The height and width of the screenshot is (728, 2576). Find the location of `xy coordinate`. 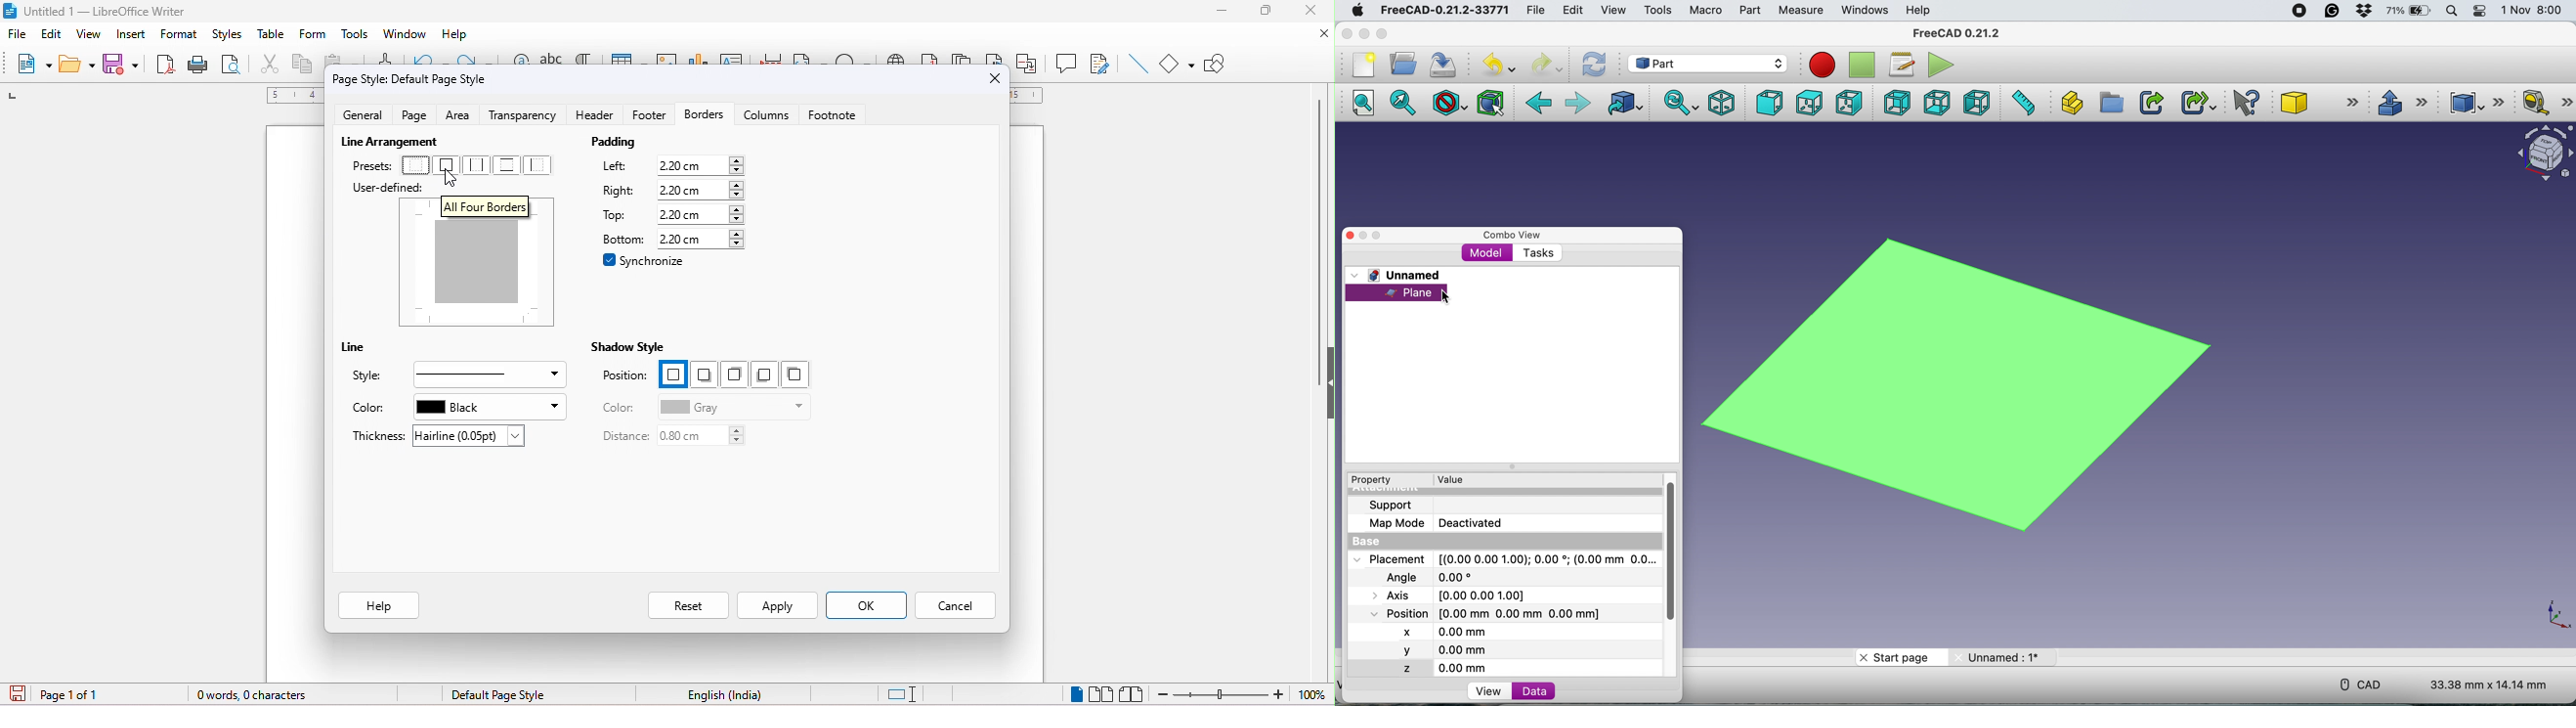

xy coordinate is located at coordinates (2552, 616).